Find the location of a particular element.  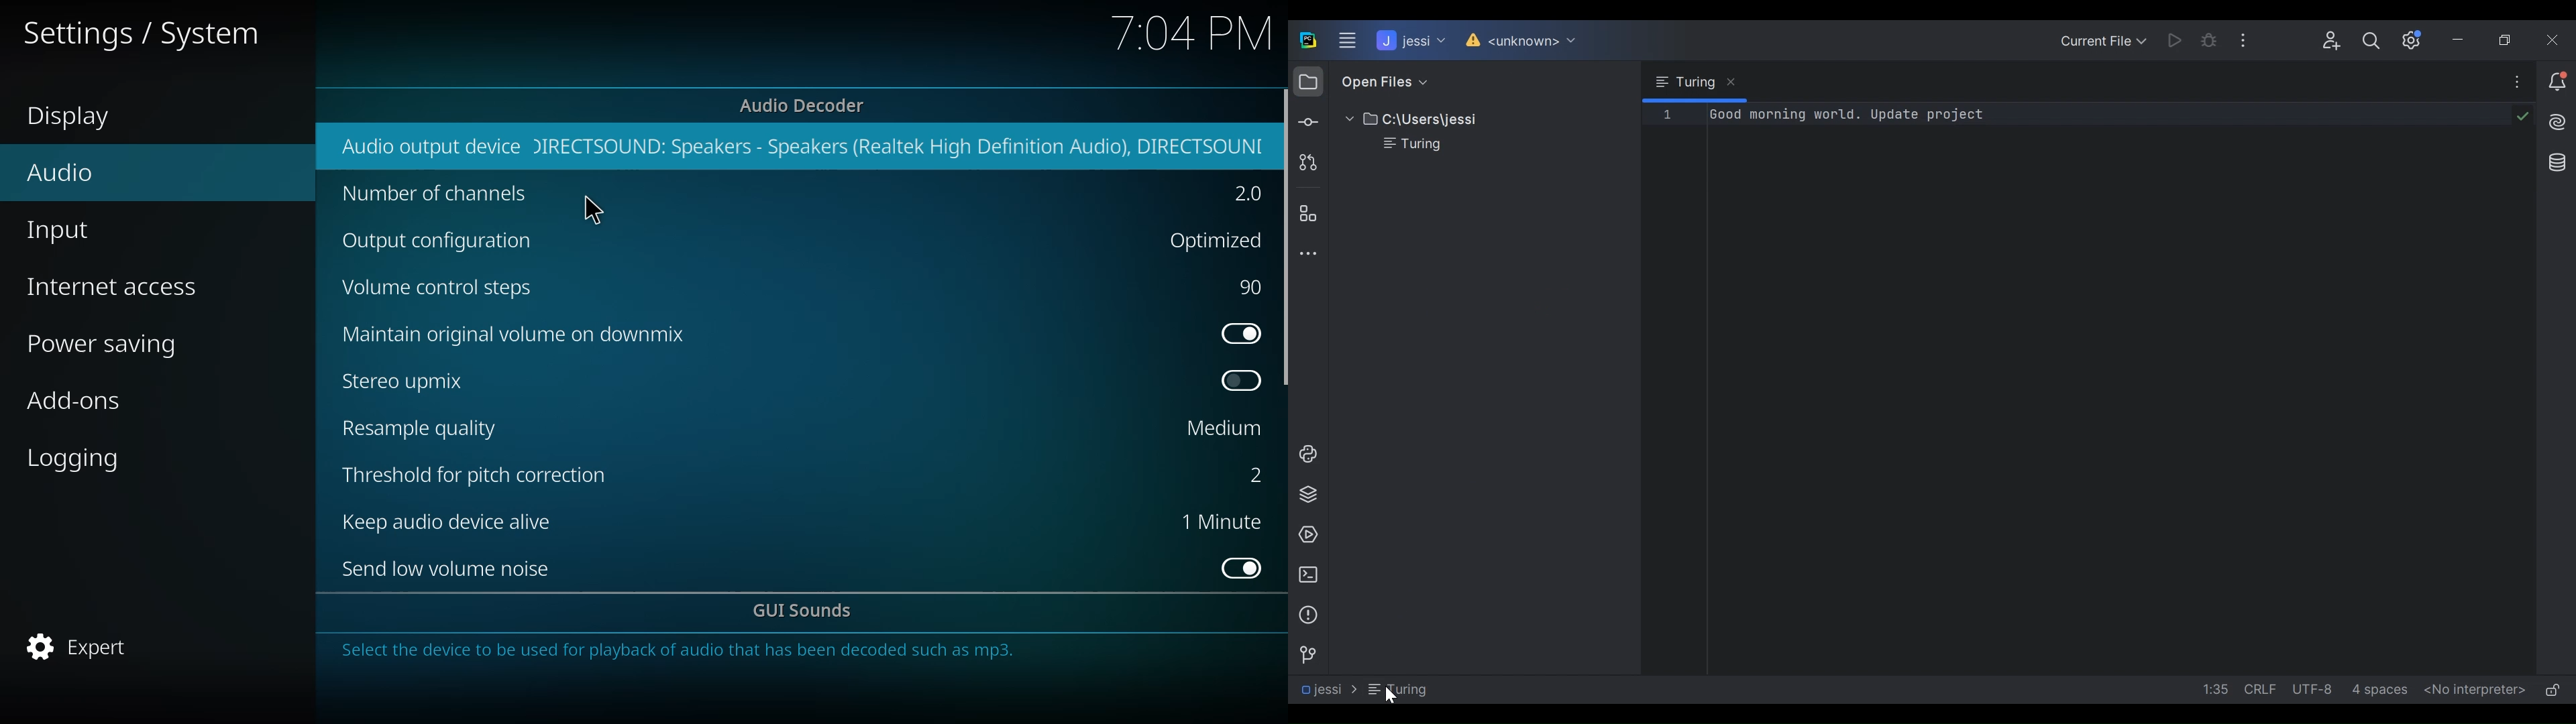

More Tool Windows is located at coordinates (1304, 253).